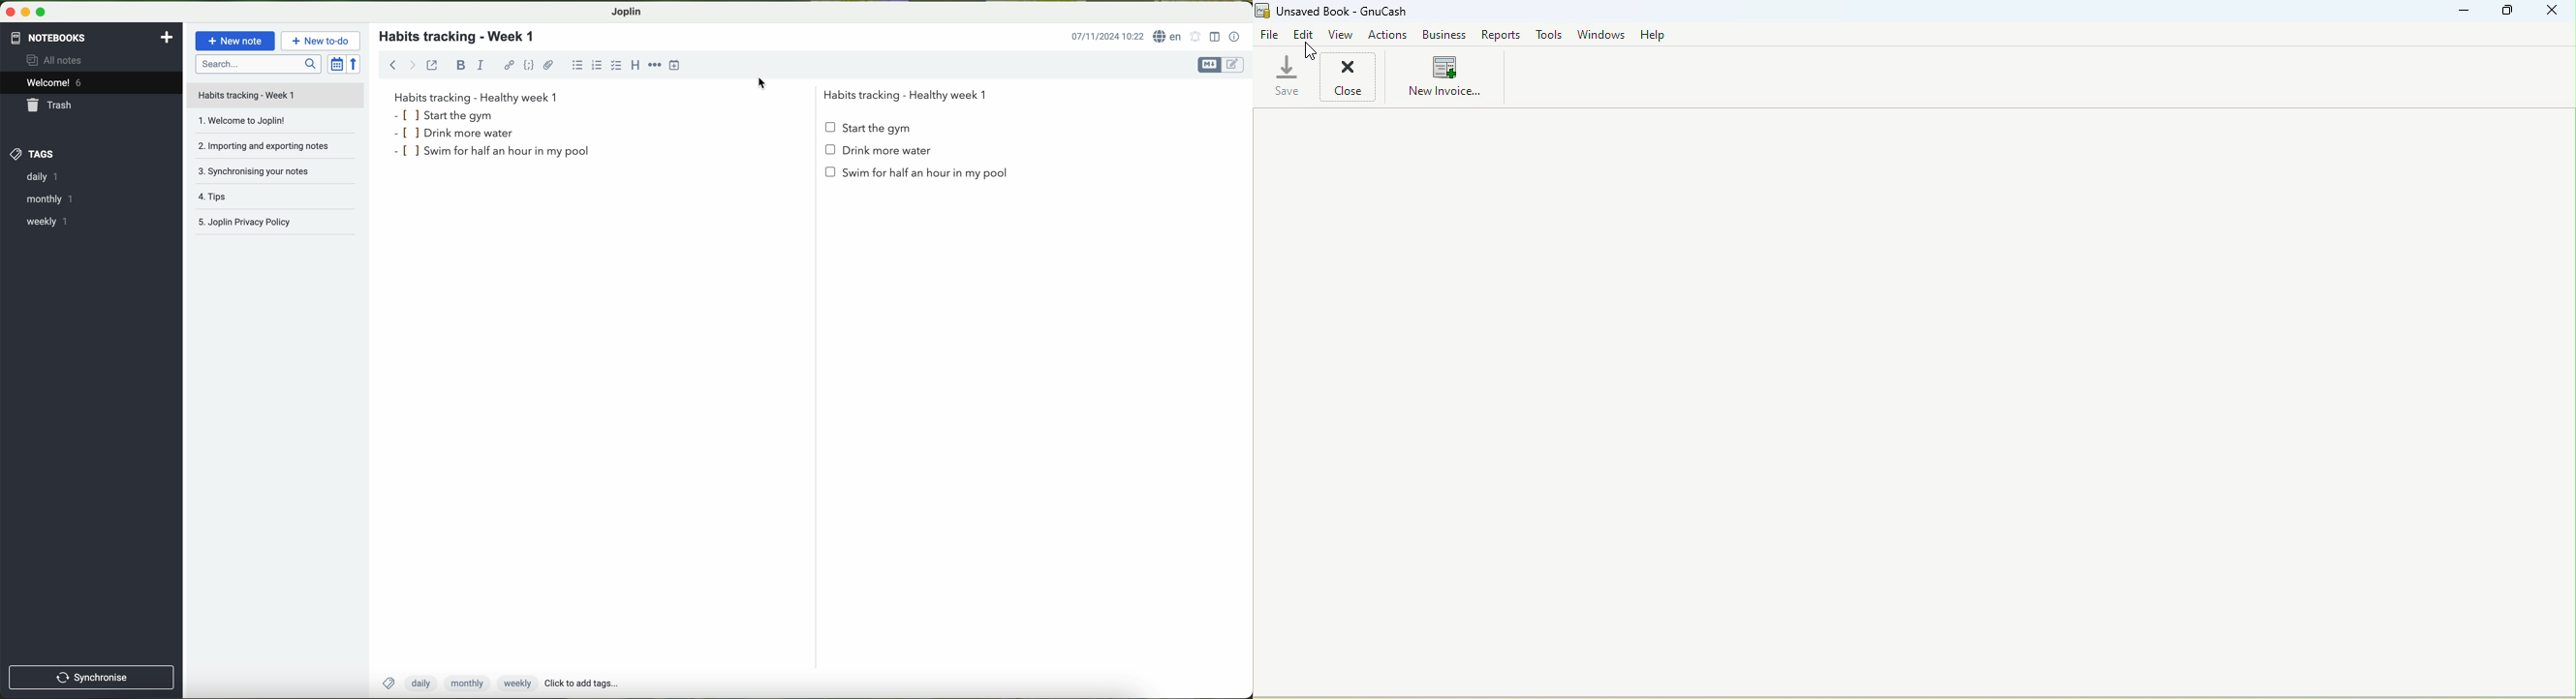  Describe the element at coordinates (675, 65) in the screenshot. I see `insert time` at that location.